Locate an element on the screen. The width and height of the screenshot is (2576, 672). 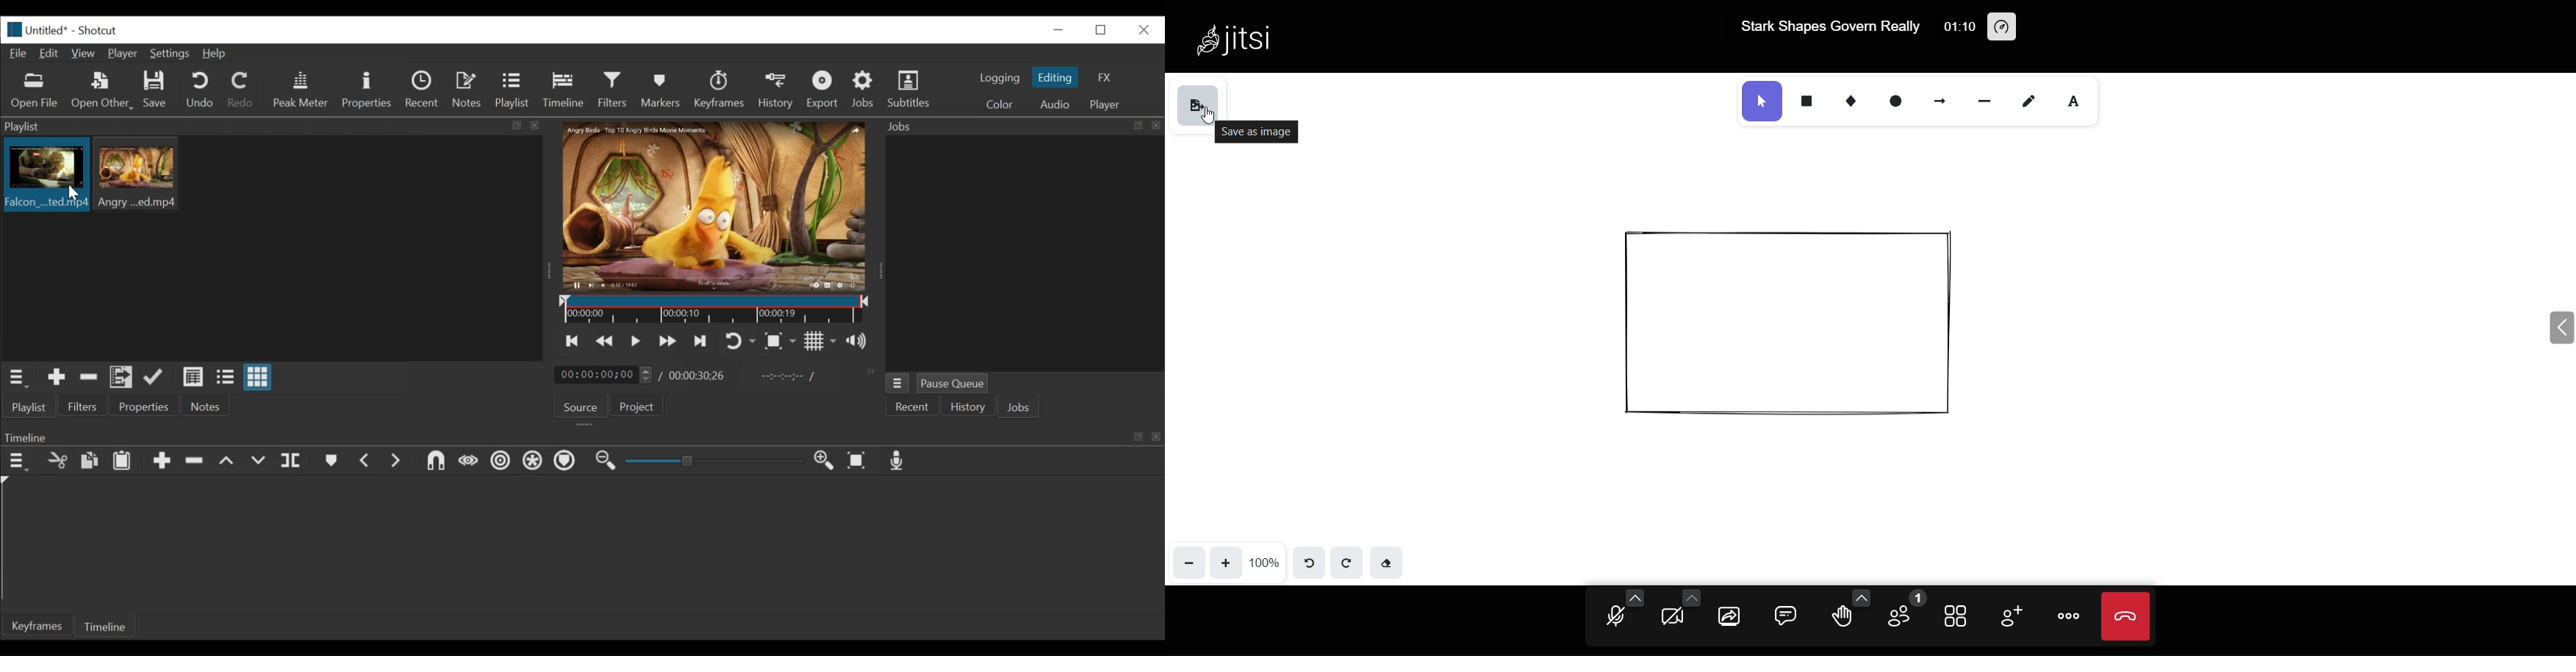
Shotcut logo is located at coordinates (12, 28).